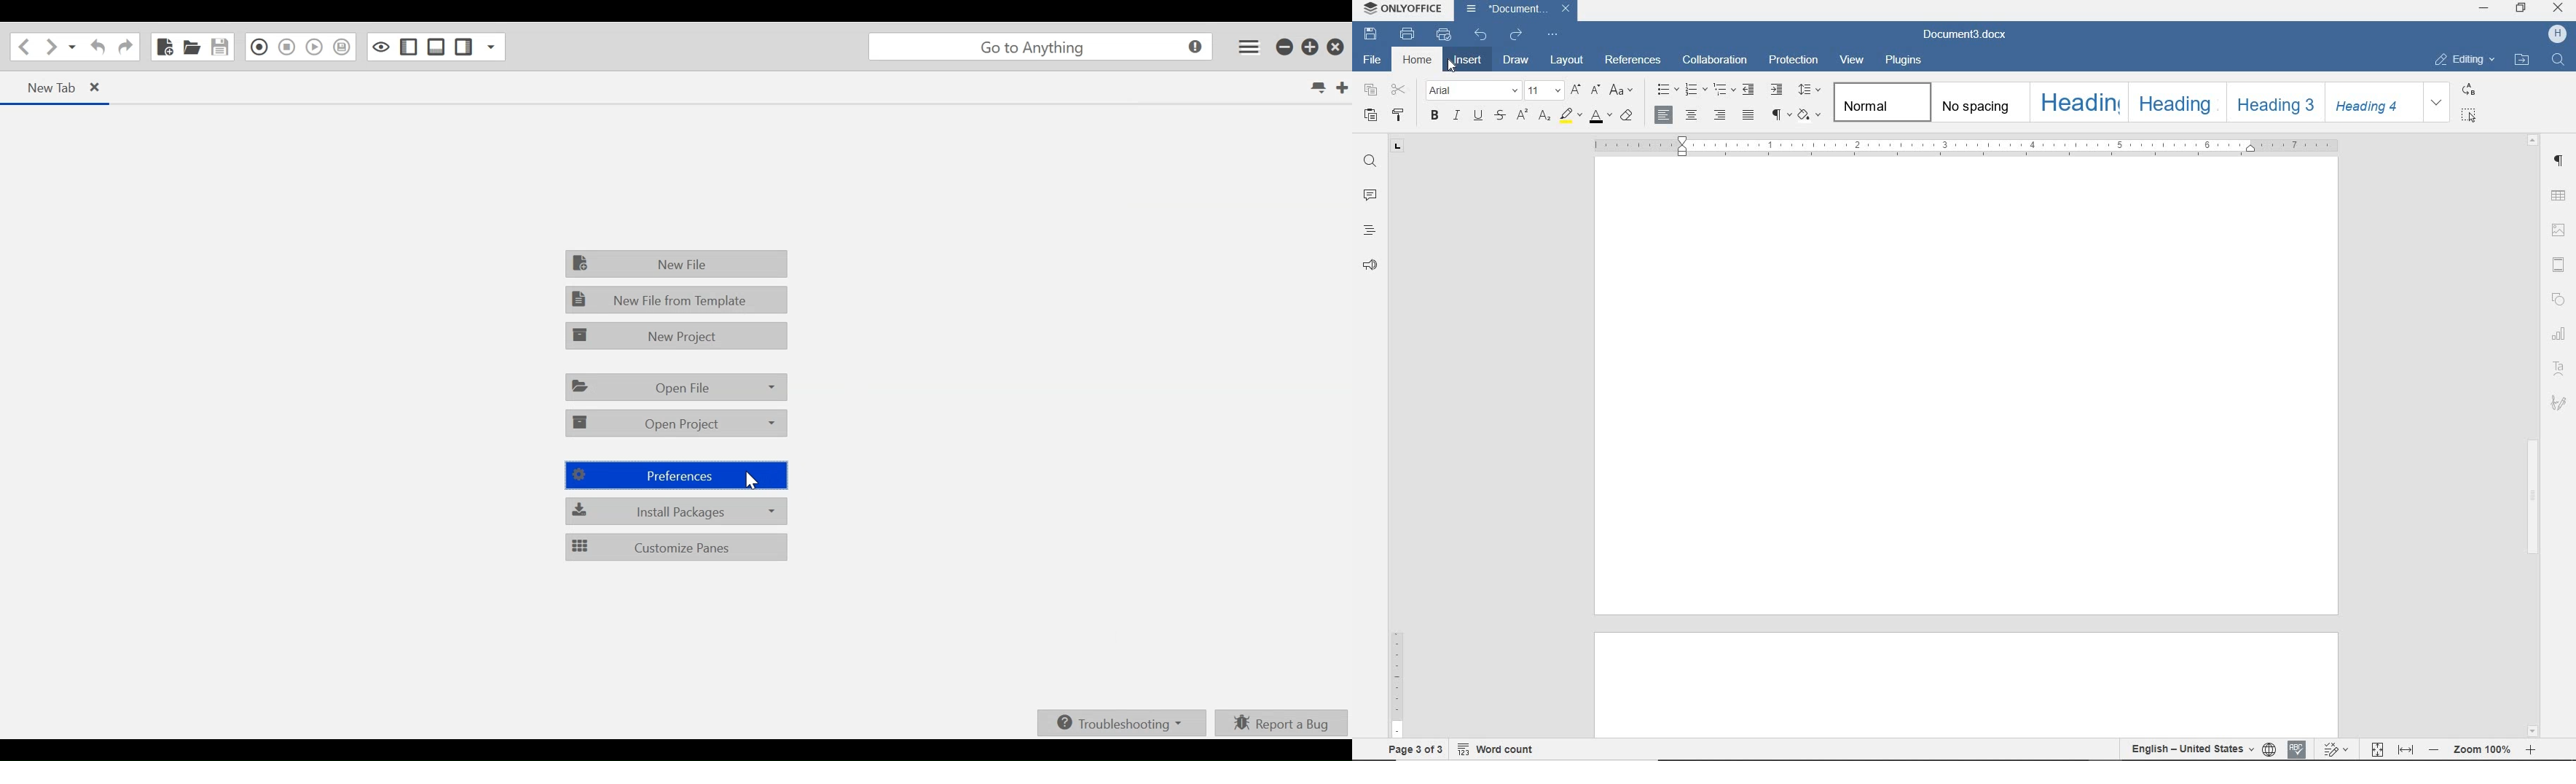  Describe the element at coordinates (1434, 117) in the screenshot. I see `BOLD` at that location.